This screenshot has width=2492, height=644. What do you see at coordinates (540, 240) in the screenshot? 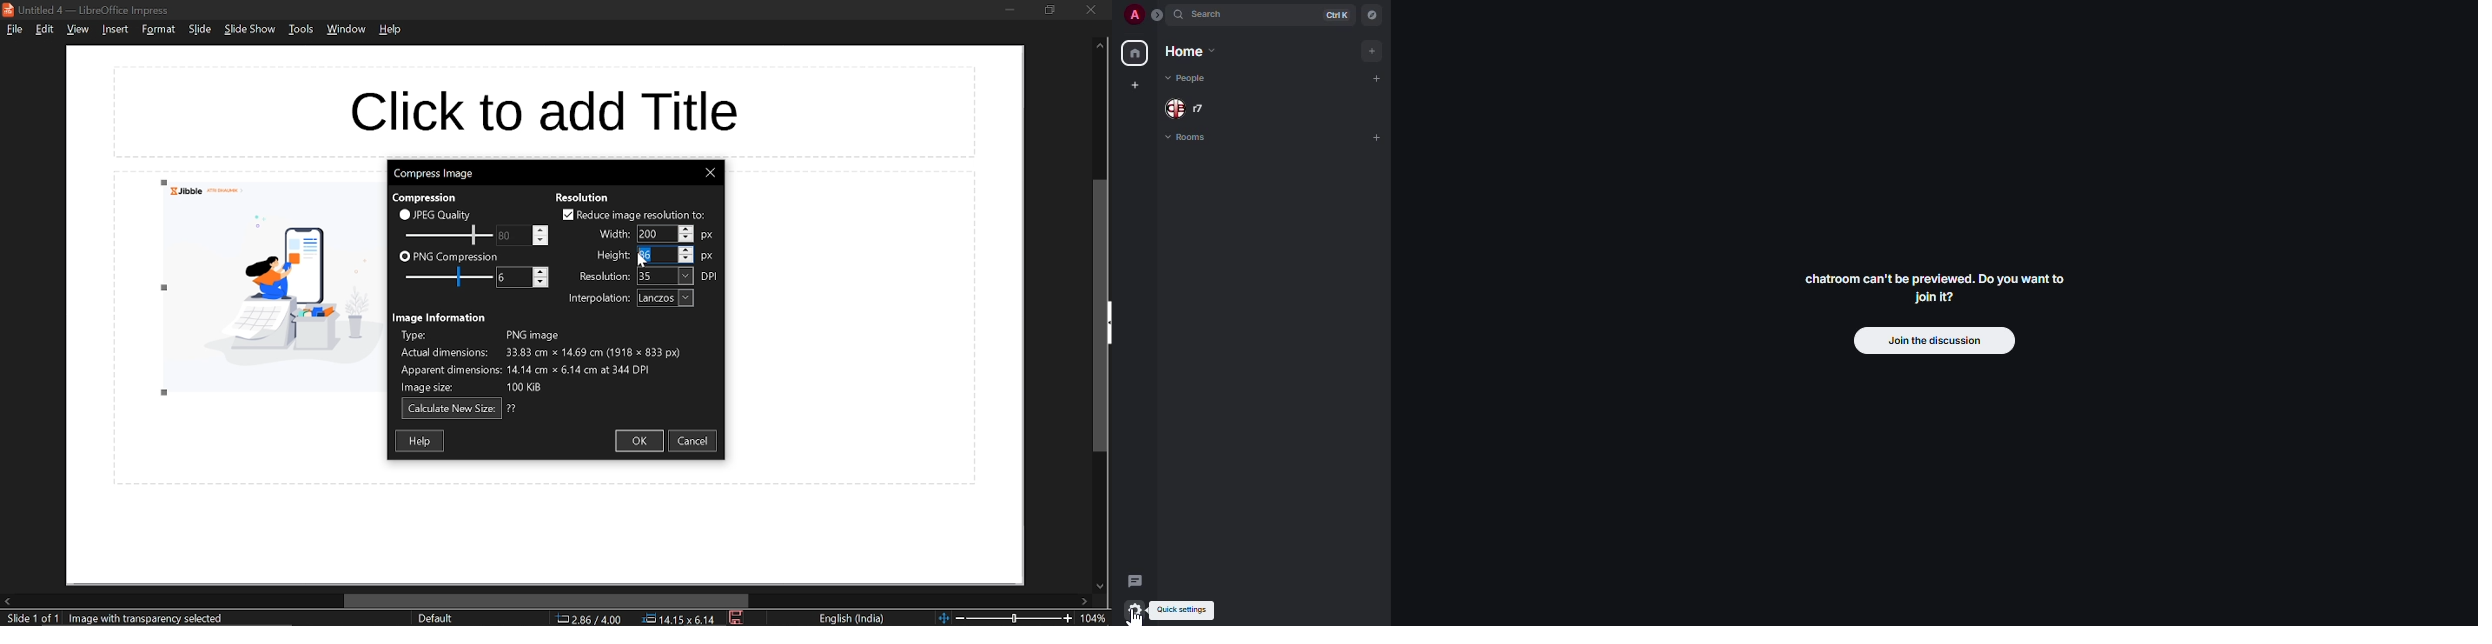
I see `decrease jpeg quality` at bounding box center [540, 240].